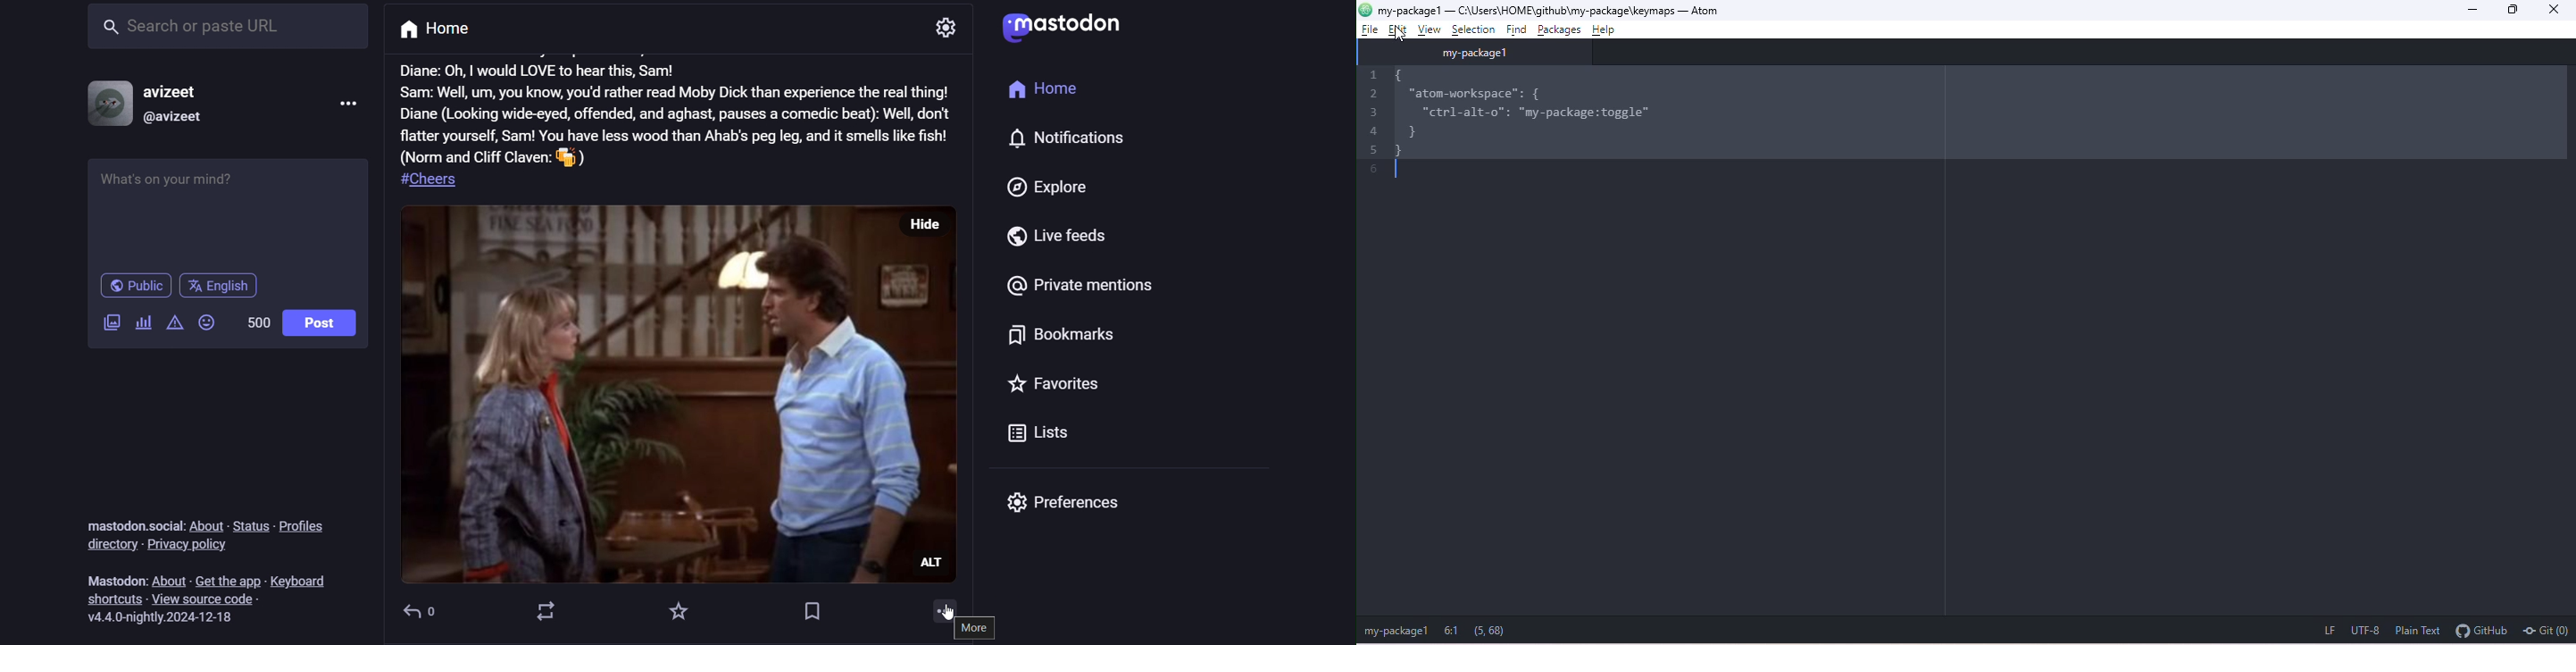 This screenshot has height=672, width=2576. What do you see at coordinates (550, 611) in the screenshot?
I see `boost` at bounding box center [550, 611].